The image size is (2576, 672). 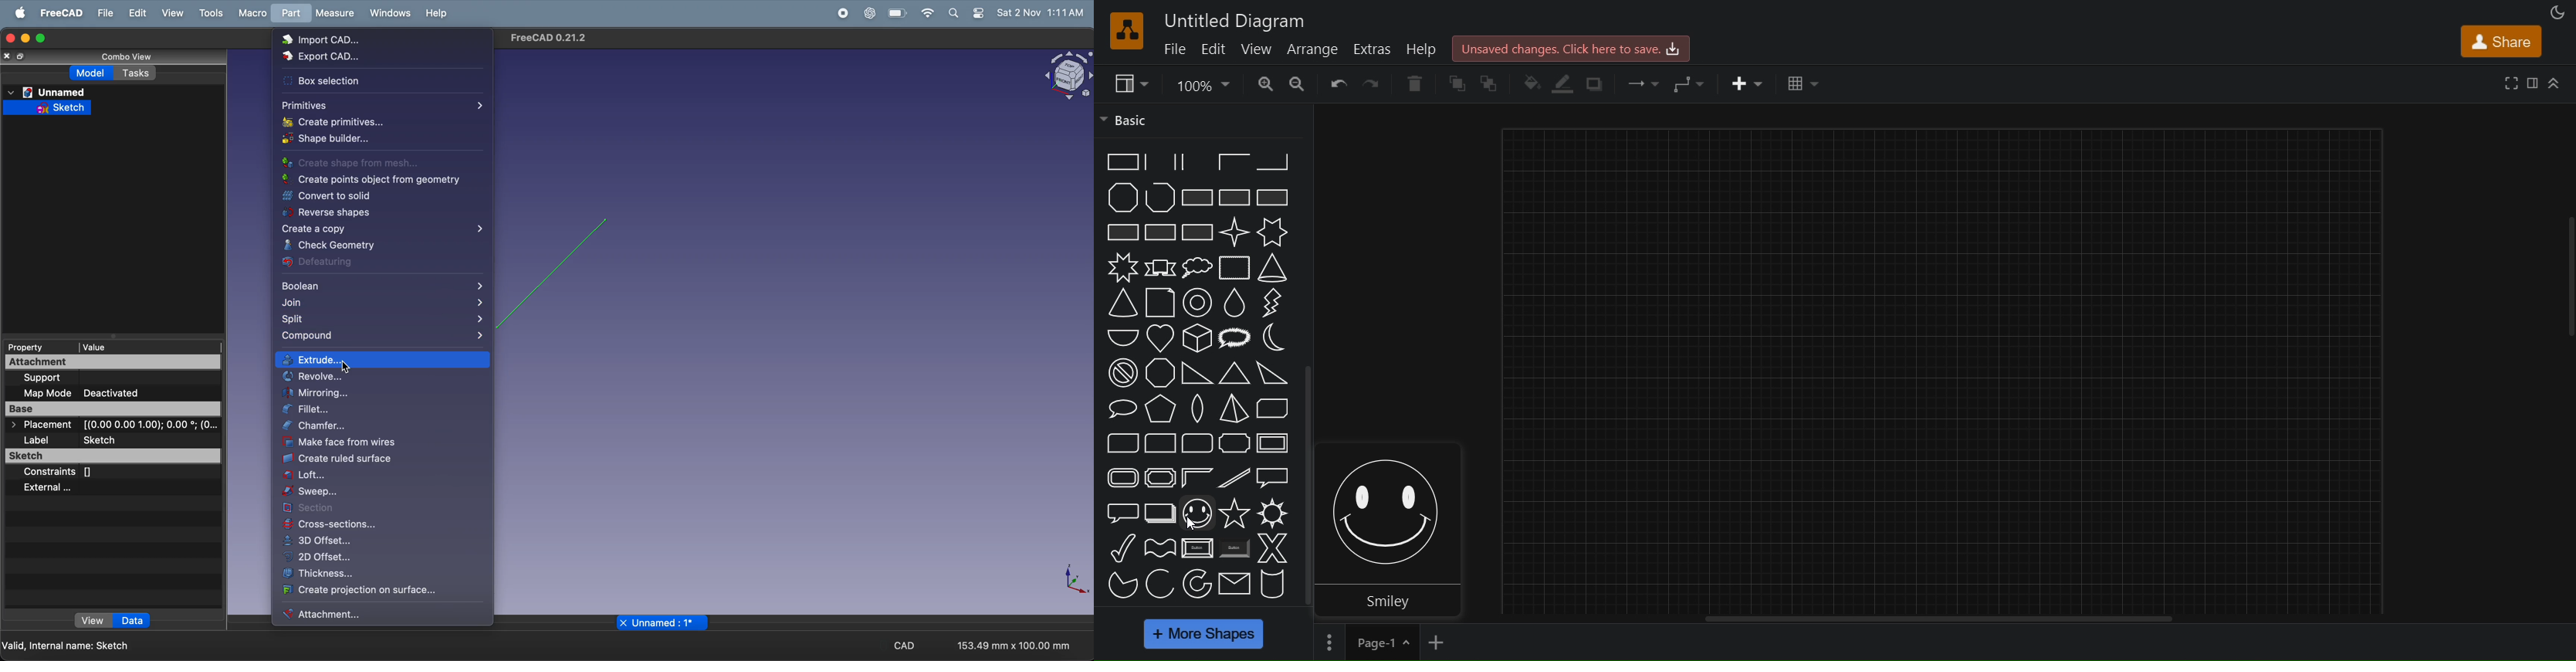 What do you see at coordinates (380, 262) in the screenshot?
I see `defeaturing` at bounding box center [380, 262].